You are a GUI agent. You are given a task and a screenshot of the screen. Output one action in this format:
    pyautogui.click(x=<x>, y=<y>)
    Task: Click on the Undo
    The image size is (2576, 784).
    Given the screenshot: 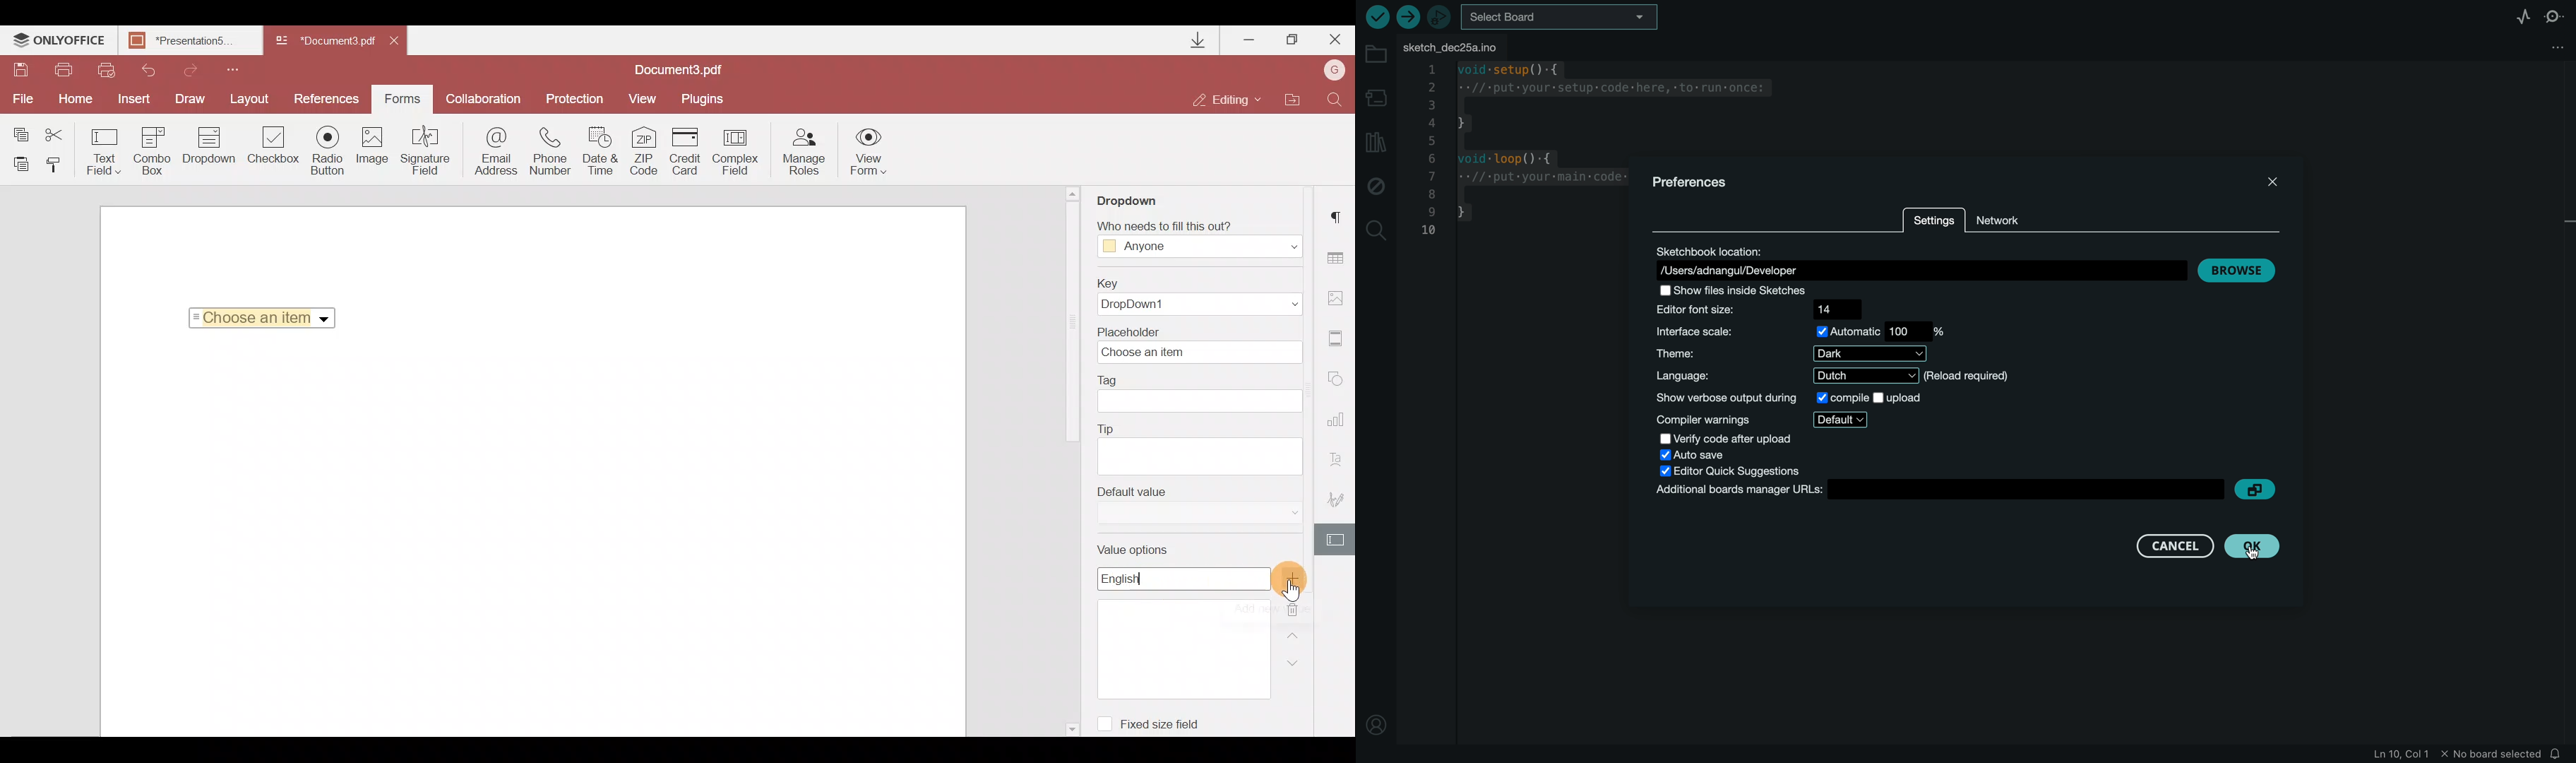 What is the action you would take?
    pyautogui.click(x=143, y=68)
    